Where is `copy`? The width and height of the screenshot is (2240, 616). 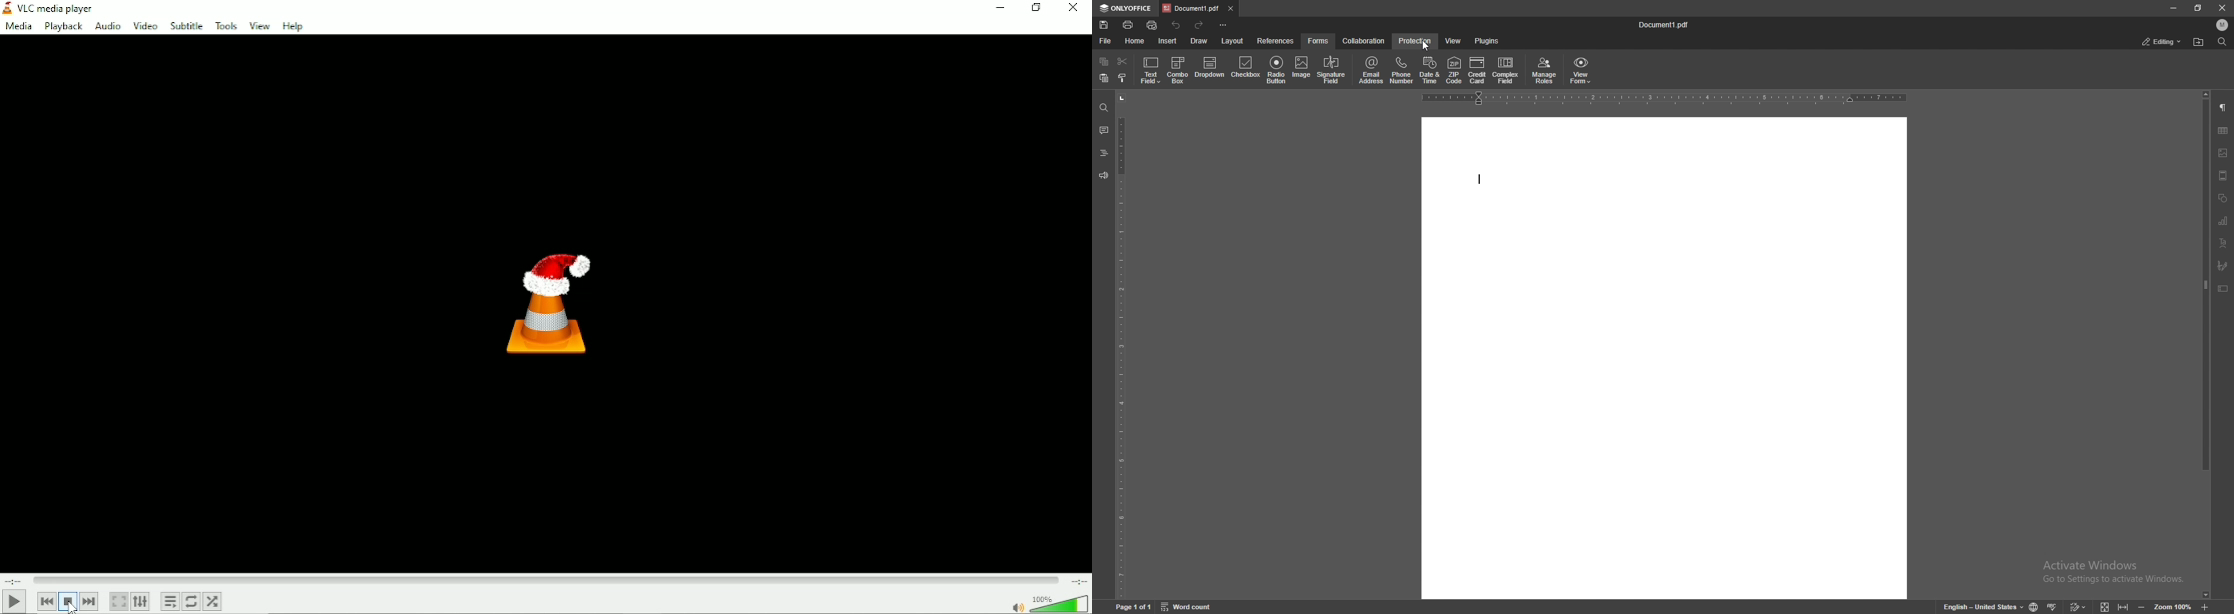
copy is located at coordinates (1103, 62).